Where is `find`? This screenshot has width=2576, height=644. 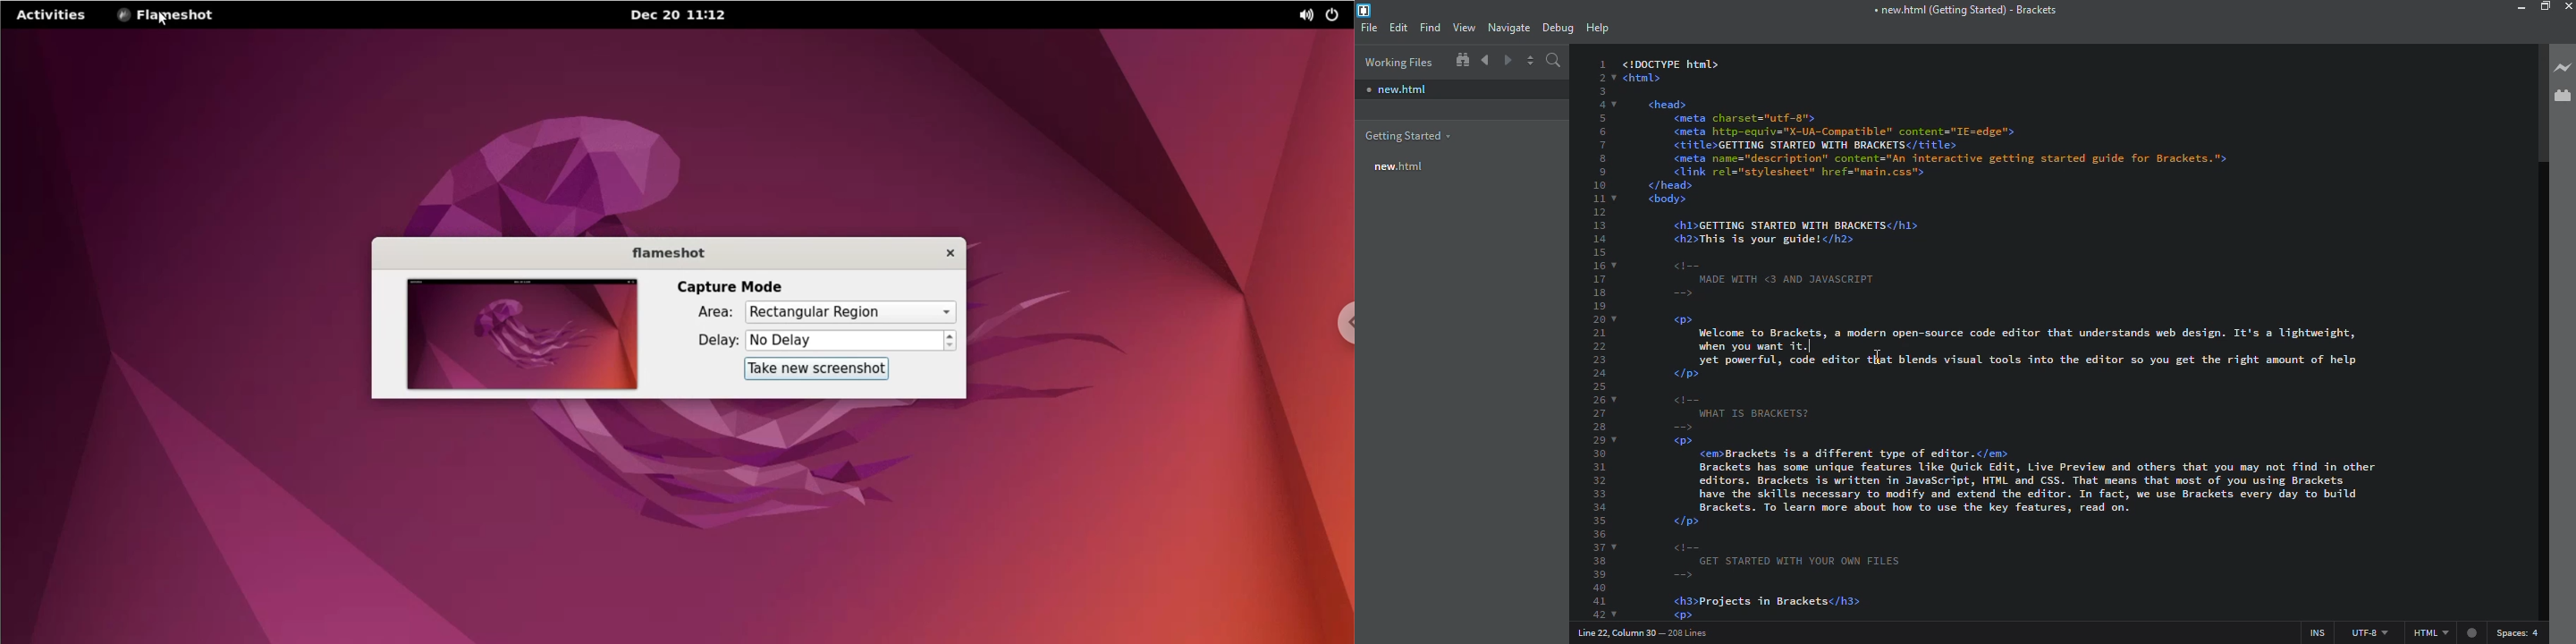
find is located at coordinates (1431, 28).